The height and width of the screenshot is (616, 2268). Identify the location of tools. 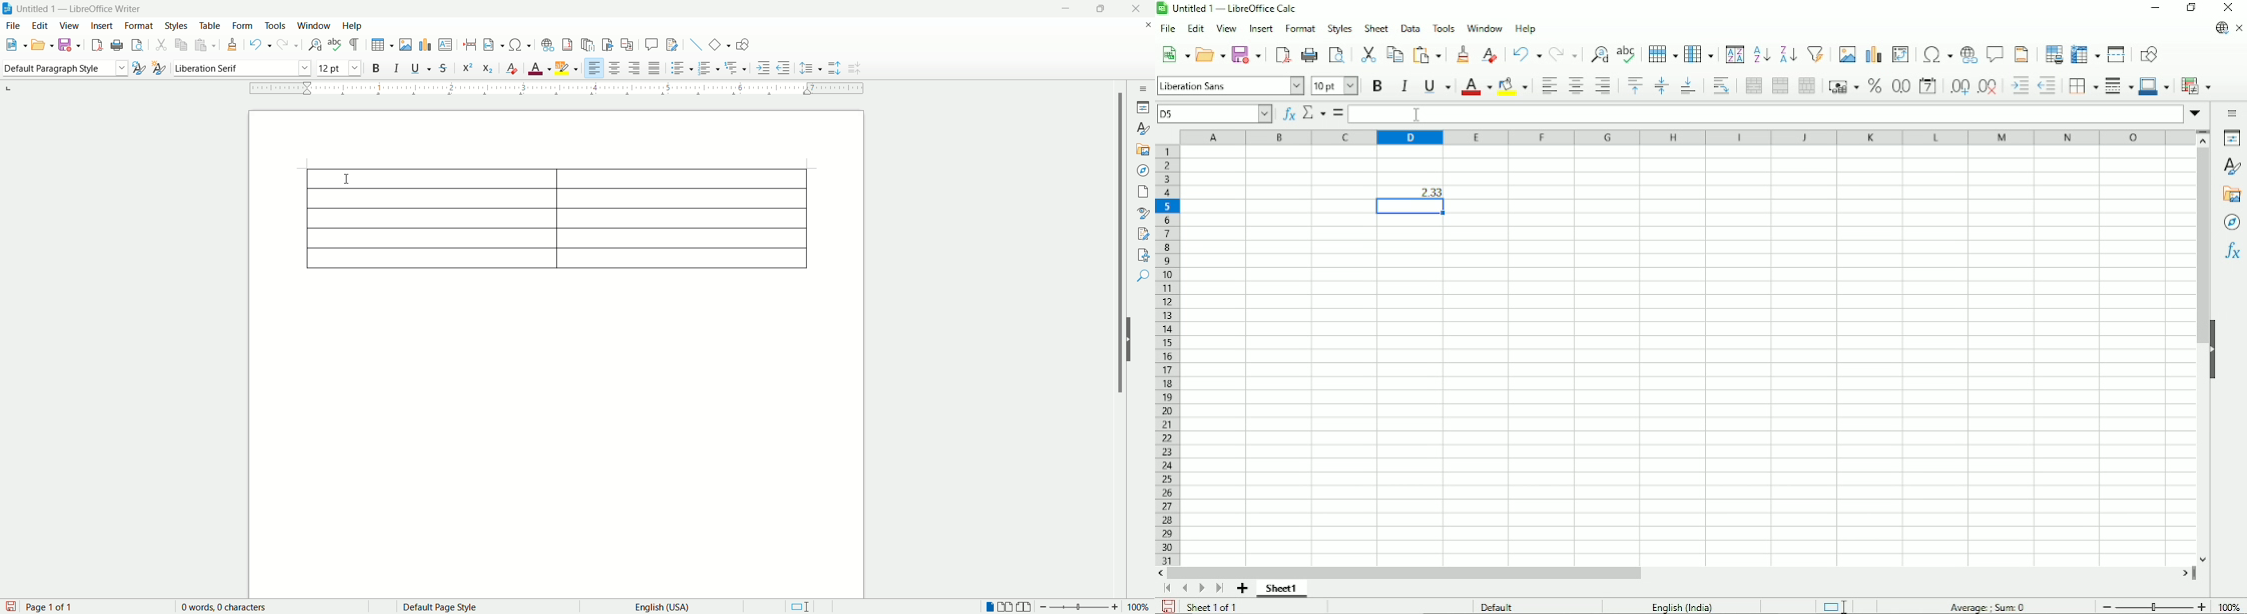
(277, 25).